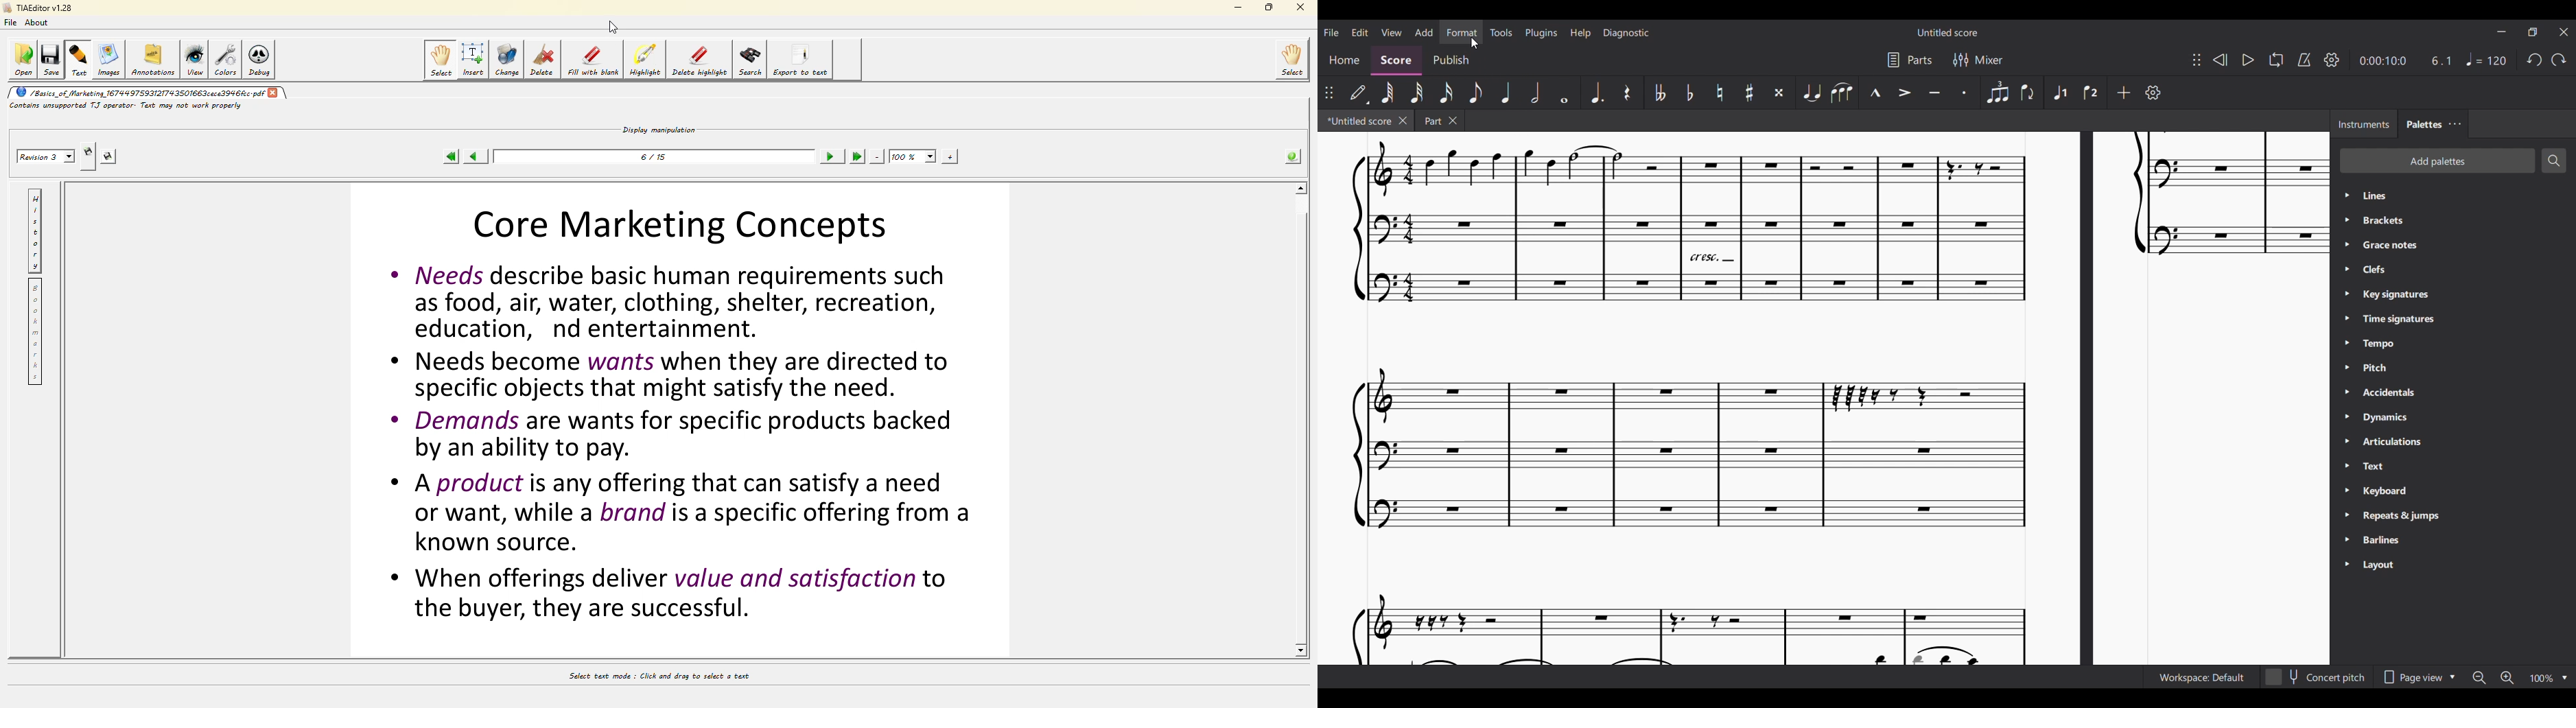 The width and height of the screenshot is (2576, 728). What do you see at coordinates (2564, 32) in the screenshot?
I see `Close interface` at bounding box center [2564, 32].